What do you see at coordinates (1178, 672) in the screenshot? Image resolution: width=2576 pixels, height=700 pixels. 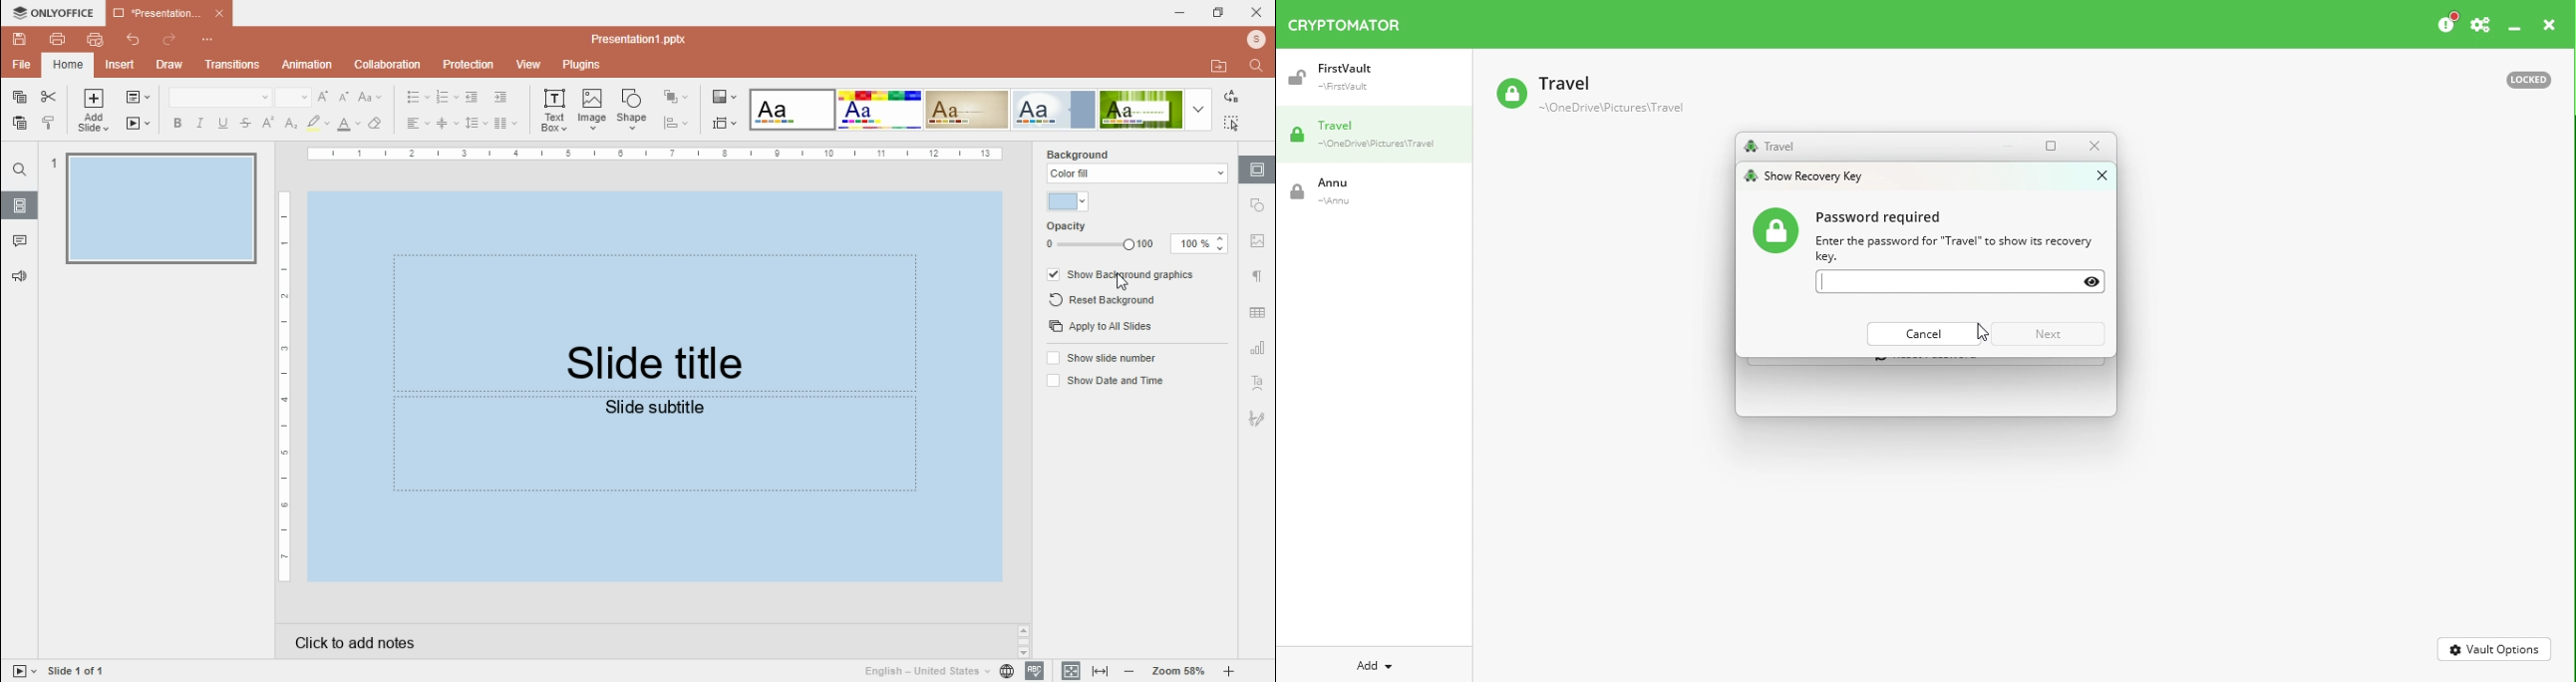 I see `zoom in/zoom out` at bounding box center [1178, 672].